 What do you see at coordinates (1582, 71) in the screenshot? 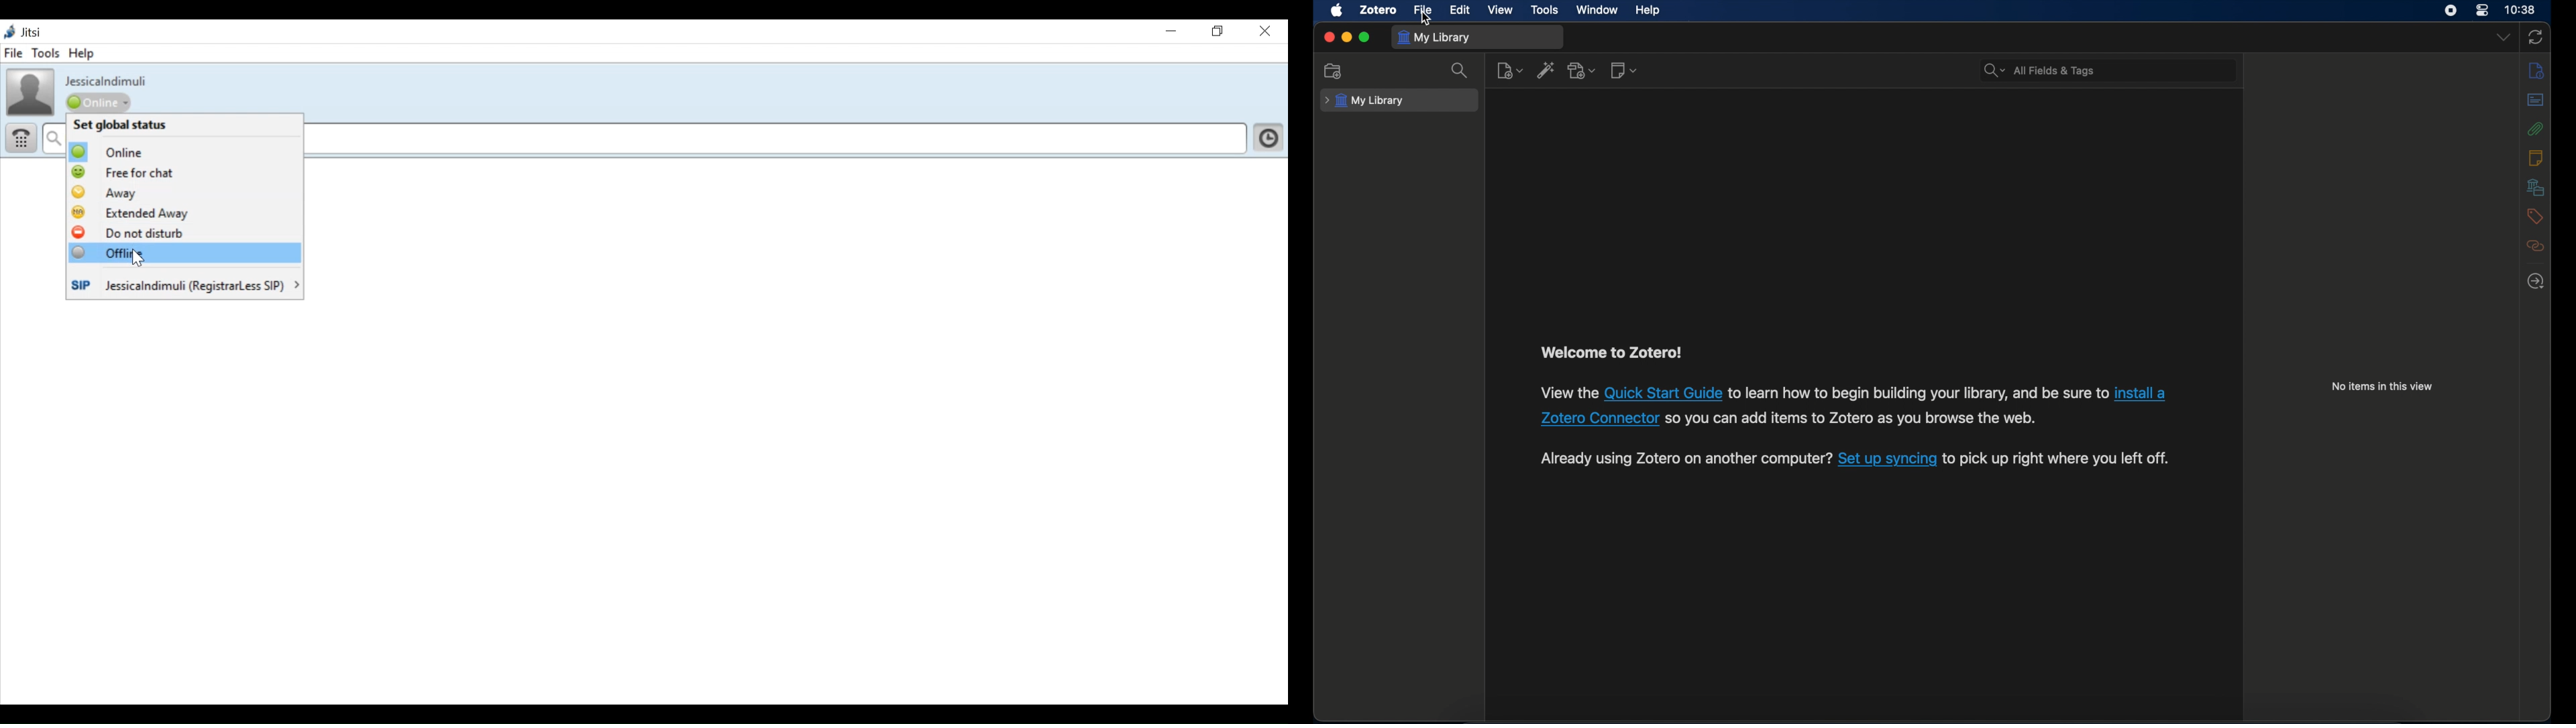
I see `add attachment` at bounding box center [1582, 71].